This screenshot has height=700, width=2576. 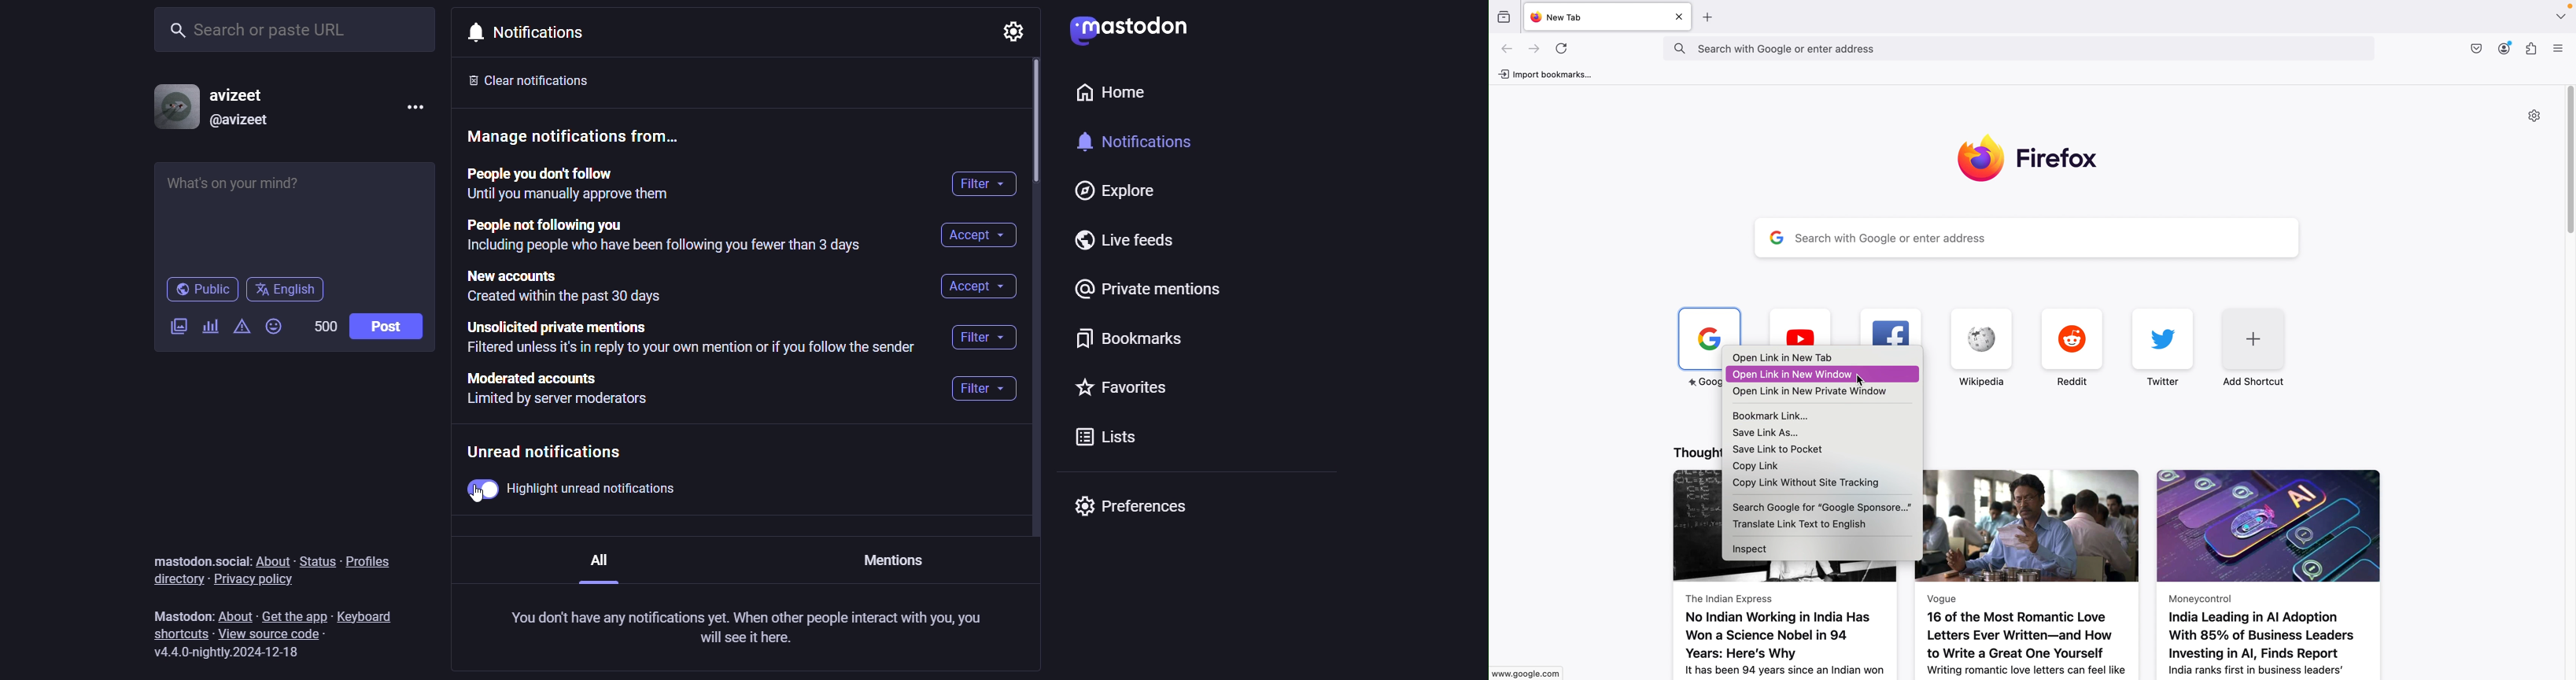 What do you see at coordinates (275, 328) in the screenshot?
I see `emojis` at bounding box center [275, 328].